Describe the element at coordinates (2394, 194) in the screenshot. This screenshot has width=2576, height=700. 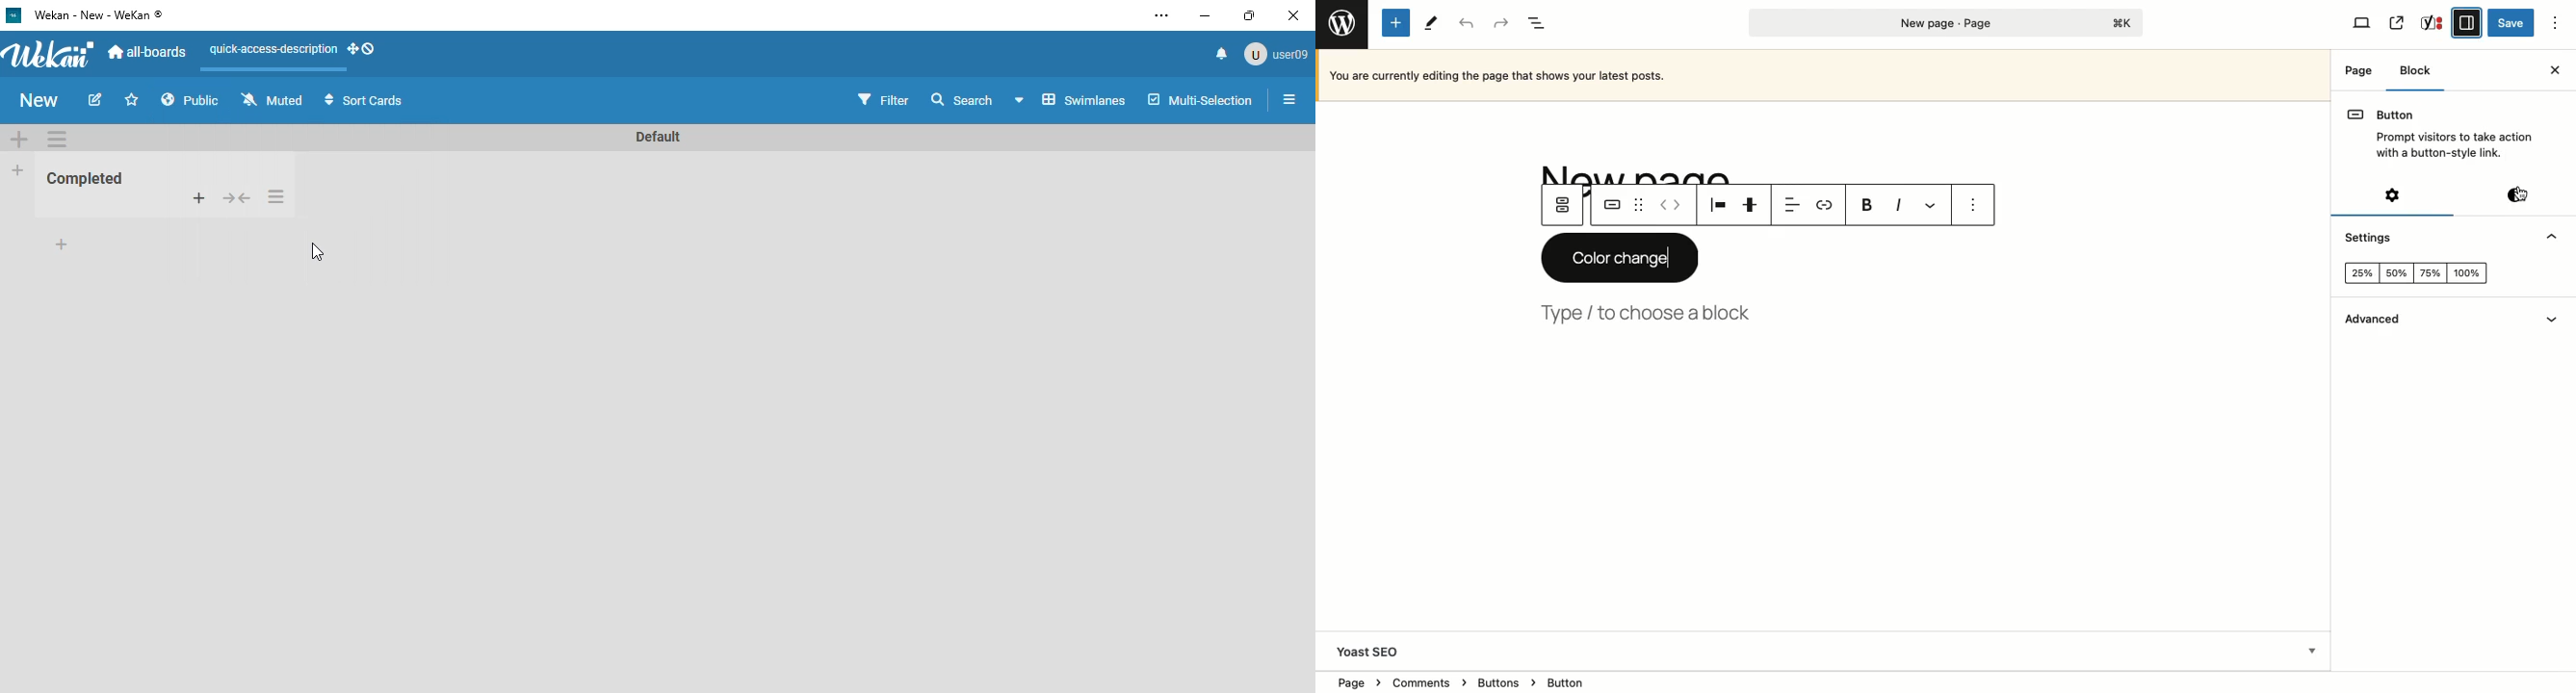
I see `Settings` at that location.